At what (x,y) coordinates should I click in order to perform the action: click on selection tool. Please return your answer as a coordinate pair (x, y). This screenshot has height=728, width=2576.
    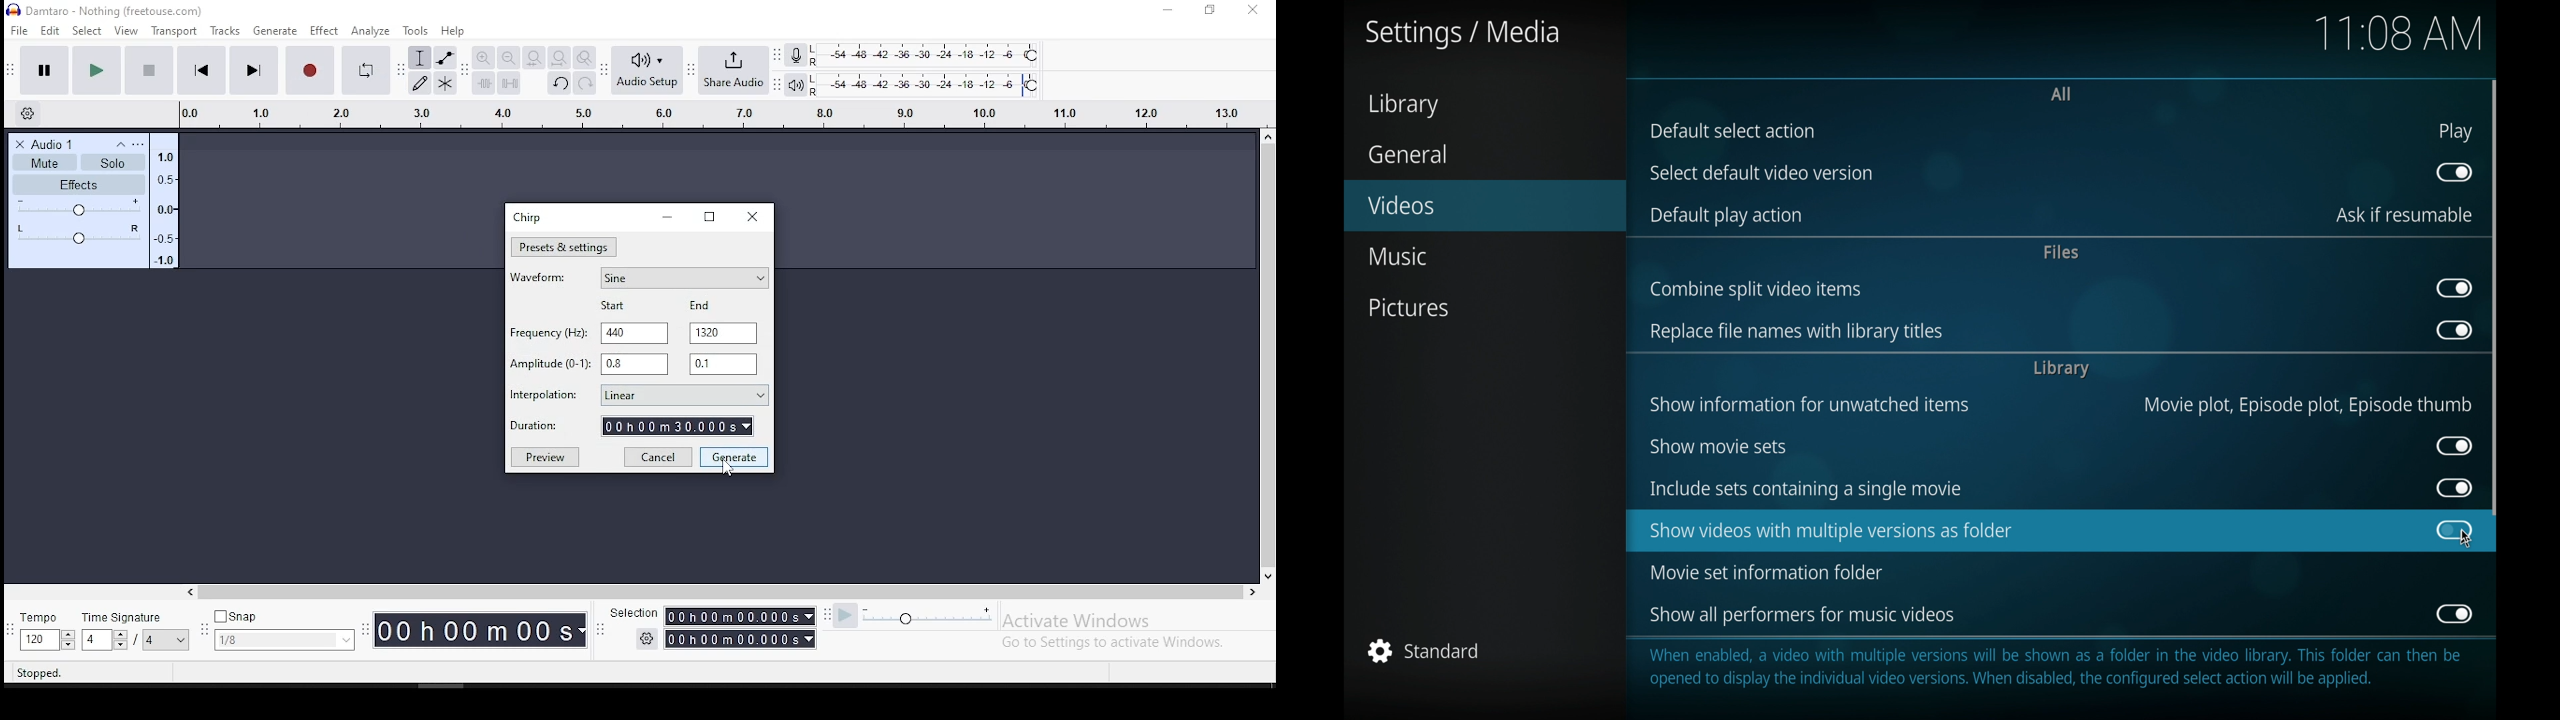
    Looking at the image, I should click on (420, 57).